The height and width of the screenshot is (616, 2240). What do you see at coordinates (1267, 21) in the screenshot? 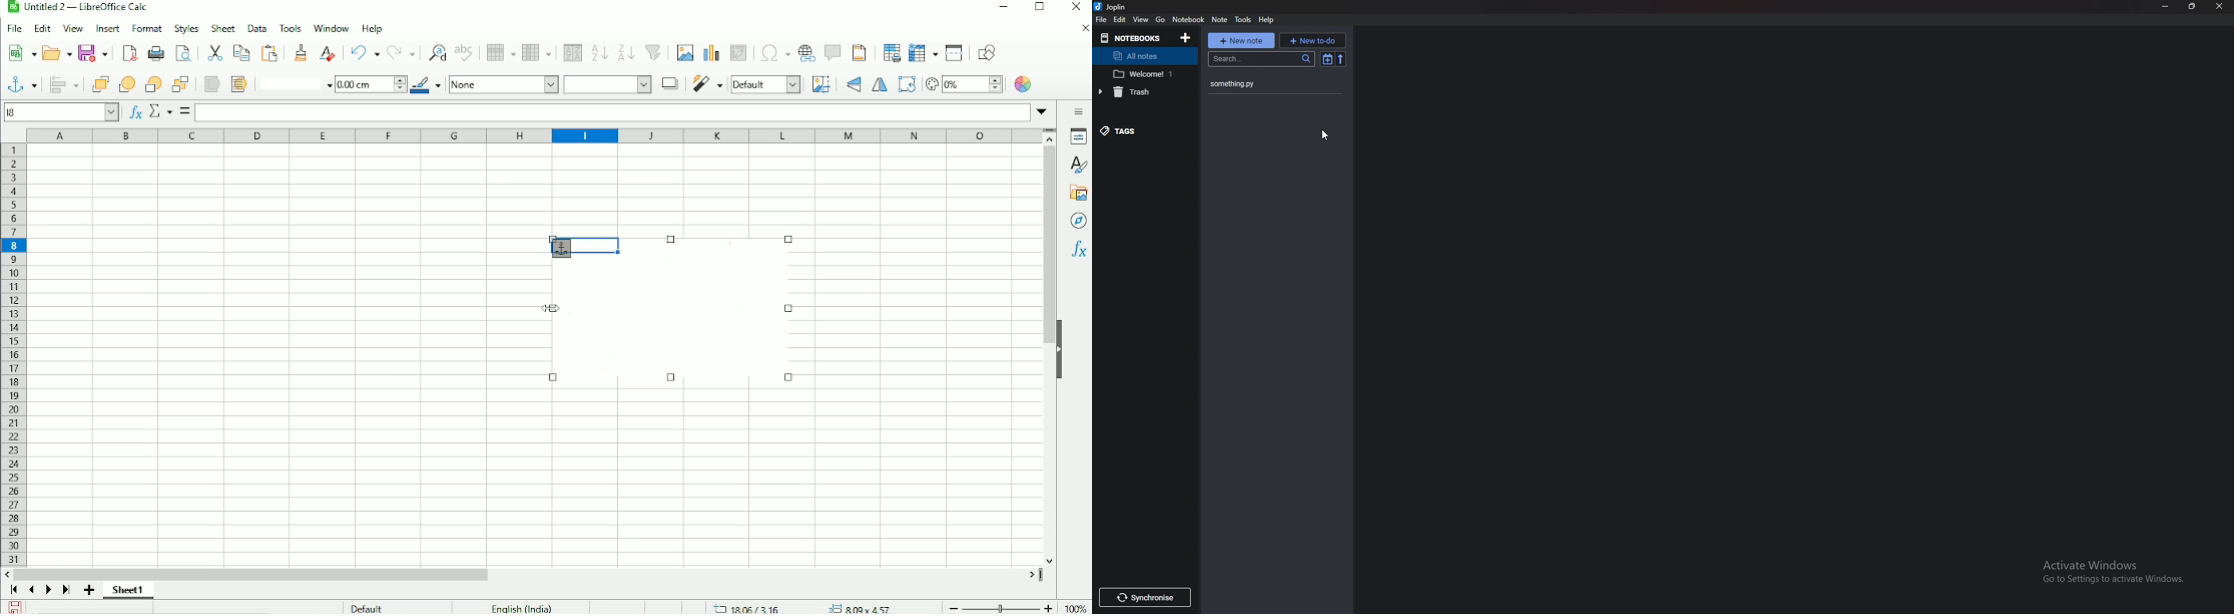
I see `help` at bounding box center [1267, 21].